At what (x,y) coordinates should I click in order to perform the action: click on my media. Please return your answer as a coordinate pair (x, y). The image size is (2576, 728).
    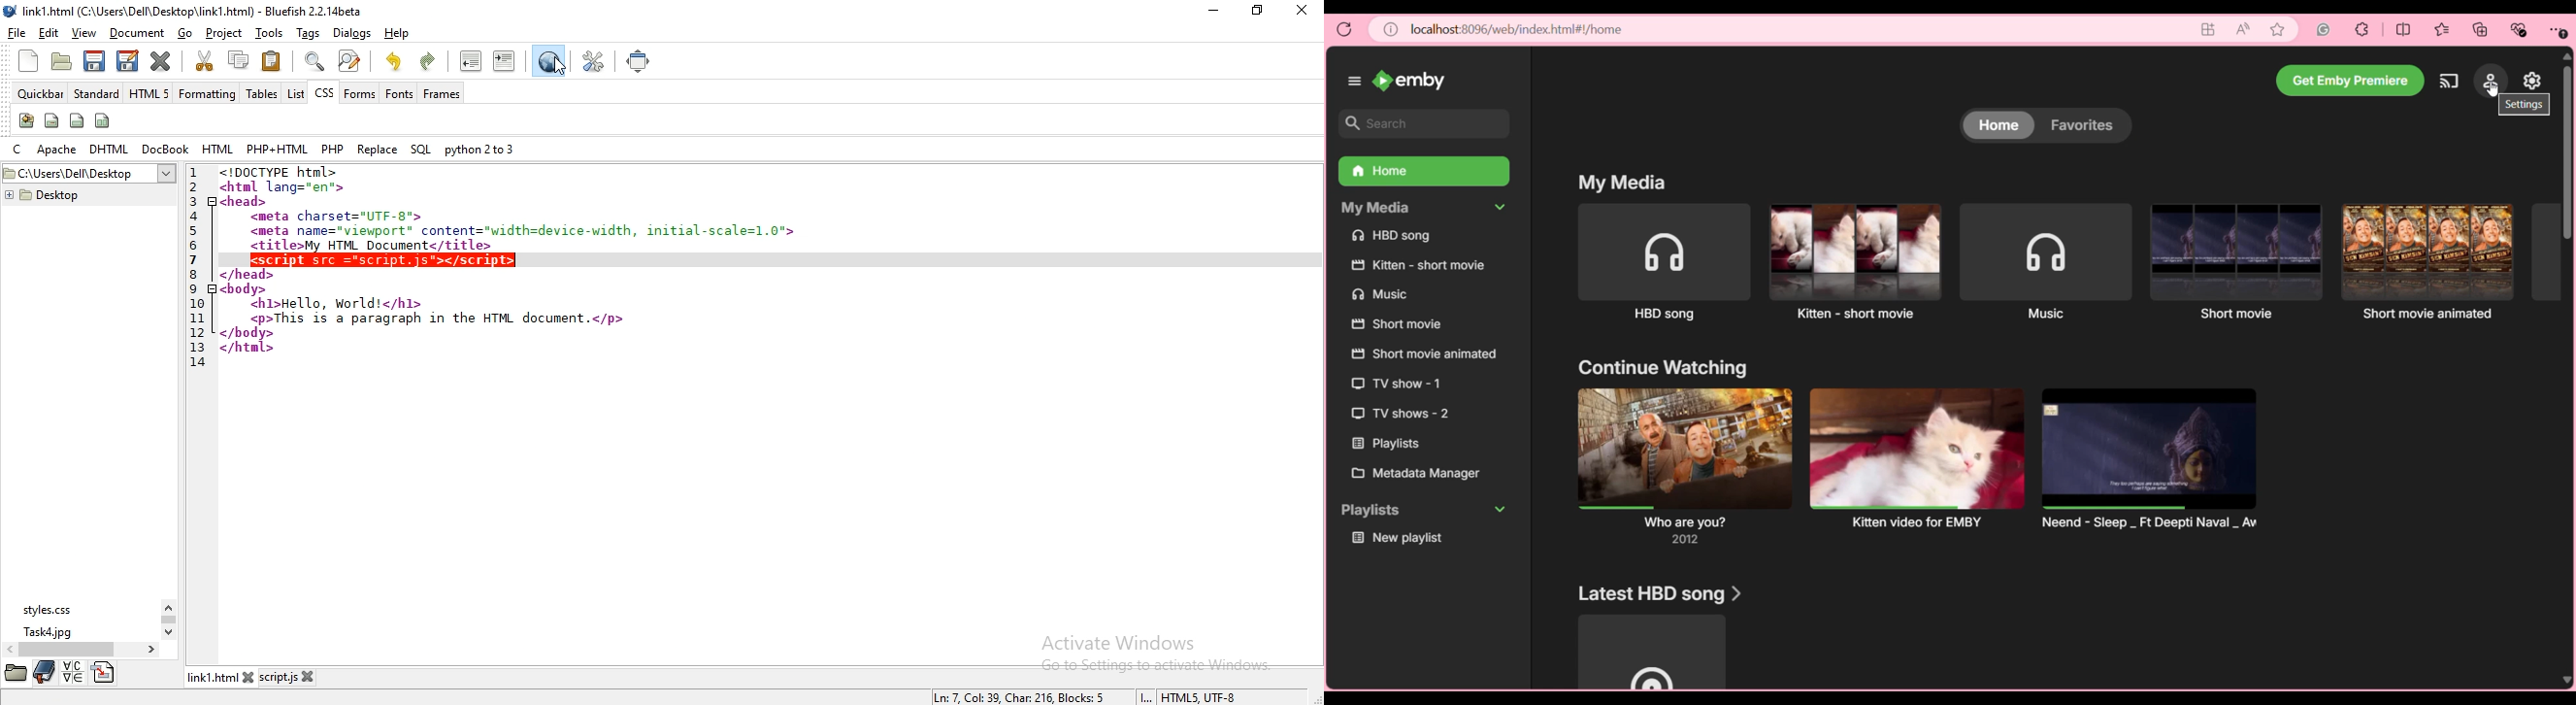
    Looking at the image, I should click on (1376, 210).